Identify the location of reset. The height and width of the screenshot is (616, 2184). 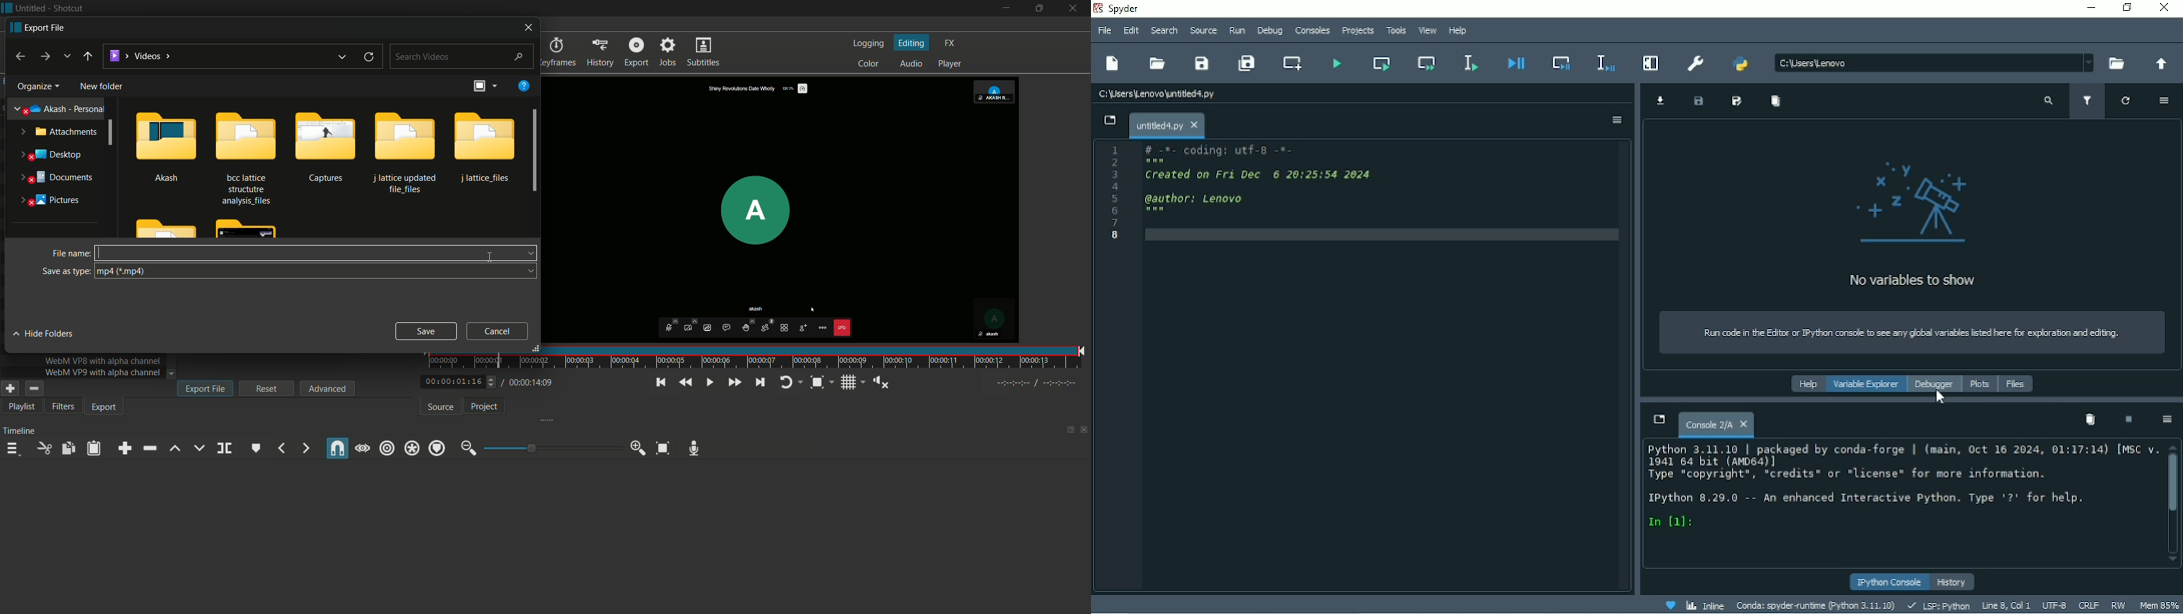
(267, 388).